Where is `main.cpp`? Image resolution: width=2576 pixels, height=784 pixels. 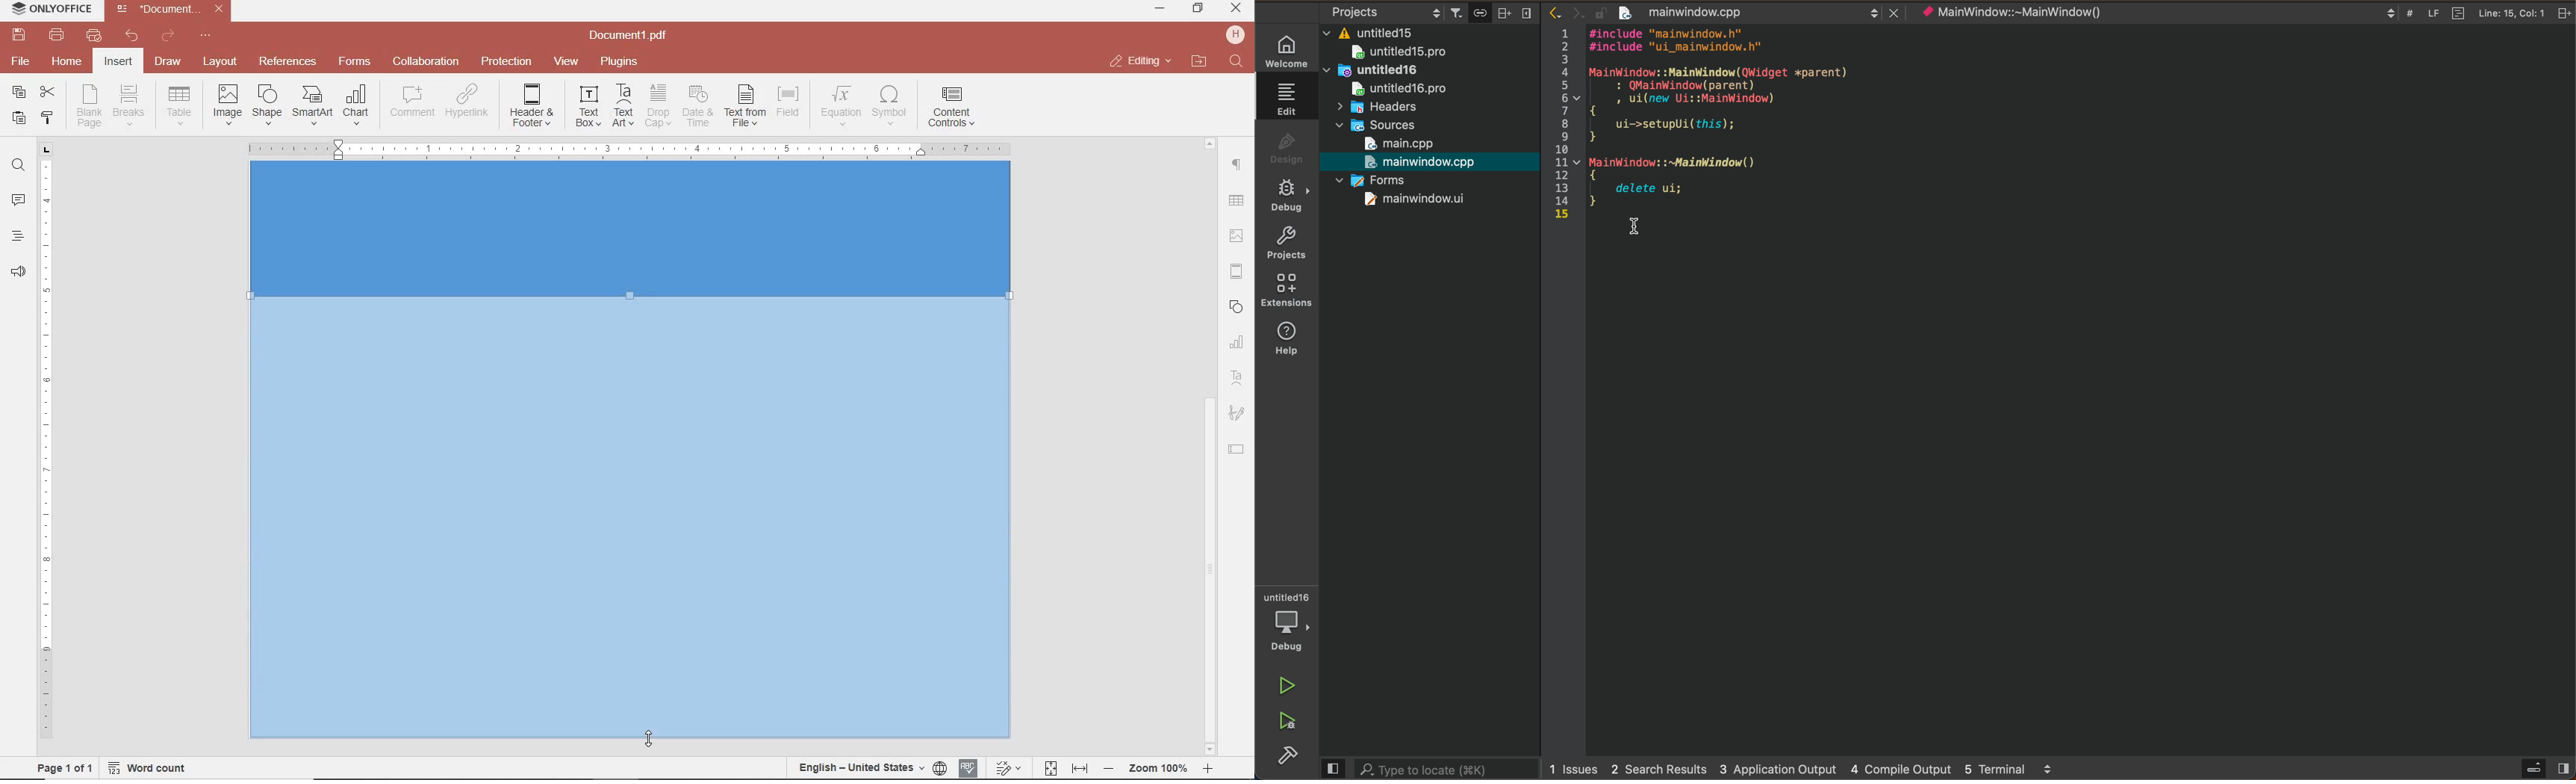 main.cpp is located at coordinates (1413, 143).